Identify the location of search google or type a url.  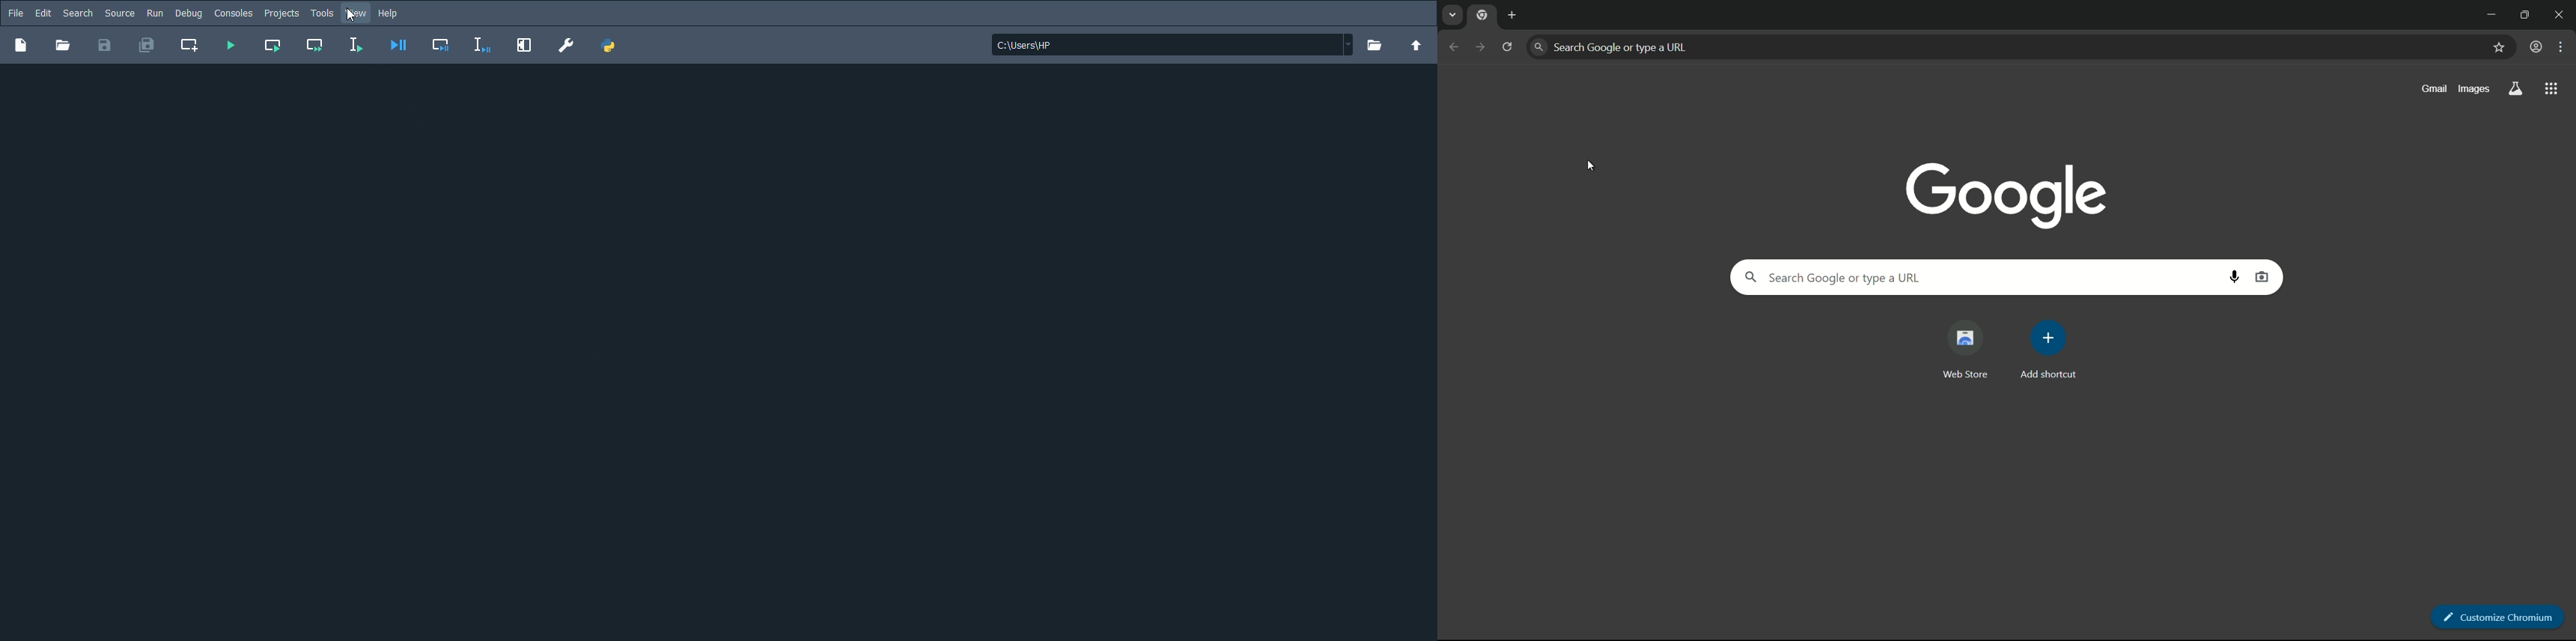
(2008, 47).